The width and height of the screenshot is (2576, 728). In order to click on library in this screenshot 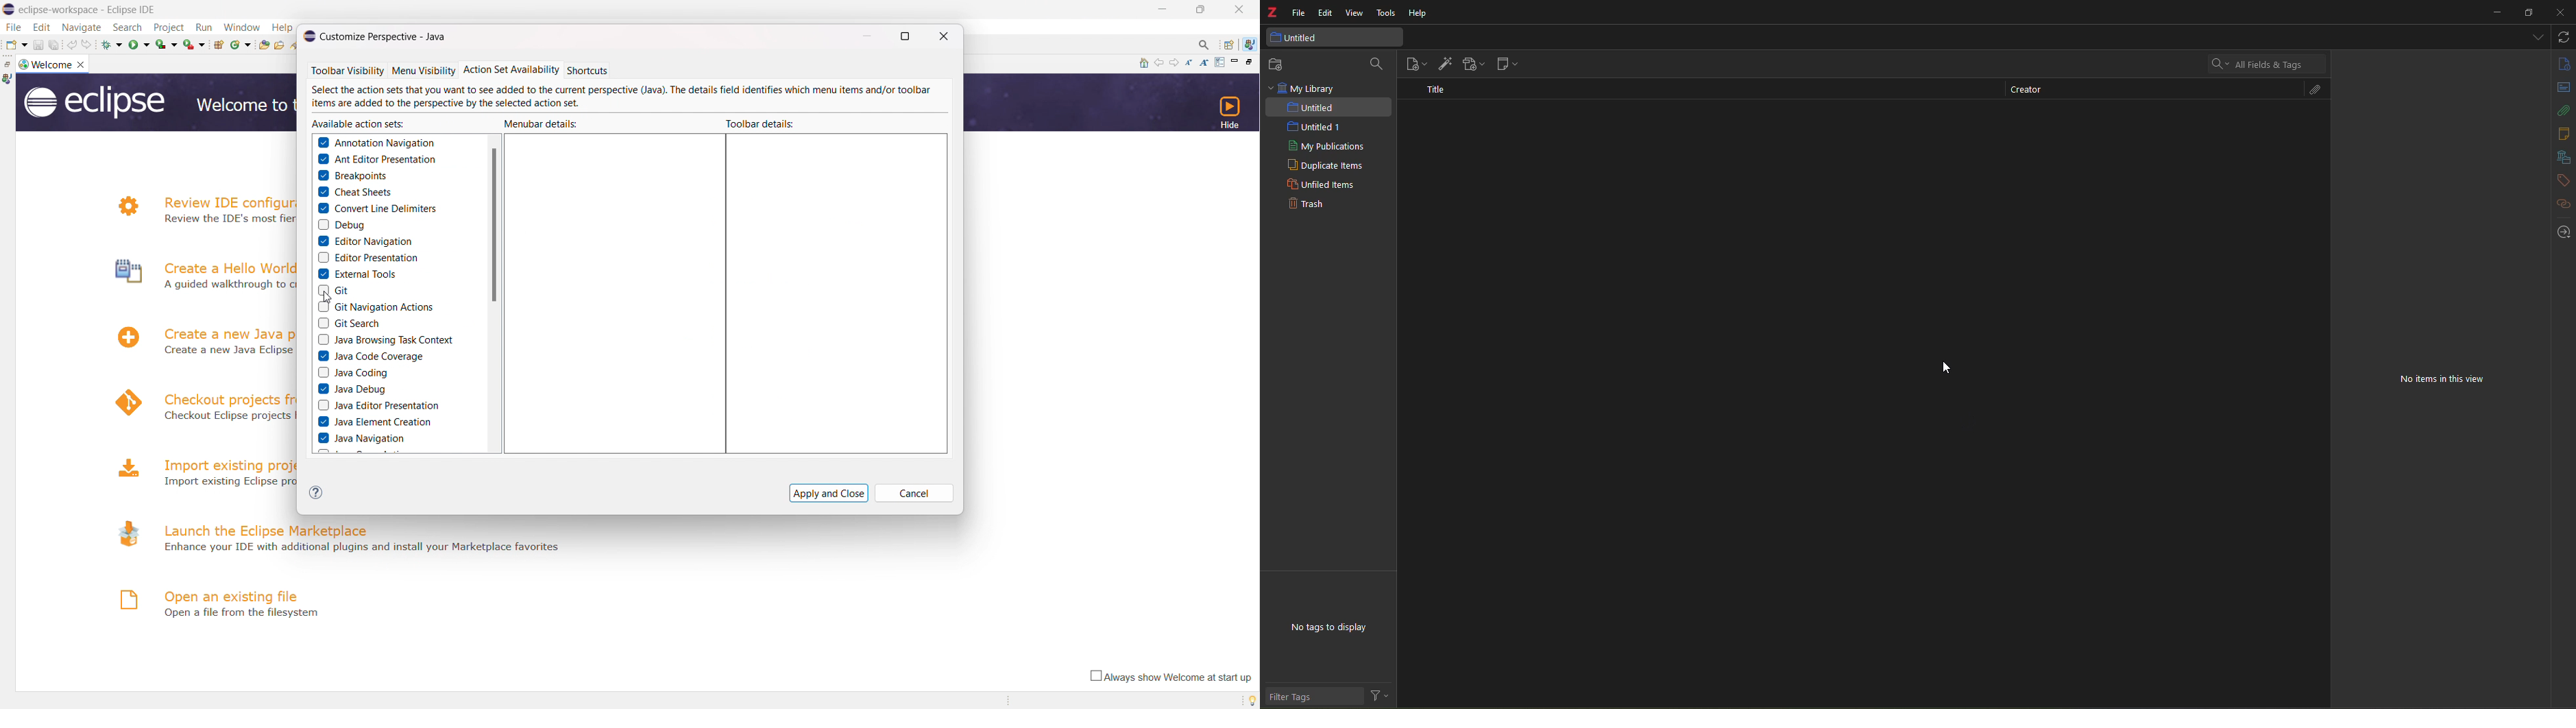, I will do `click(2562, 158)`.